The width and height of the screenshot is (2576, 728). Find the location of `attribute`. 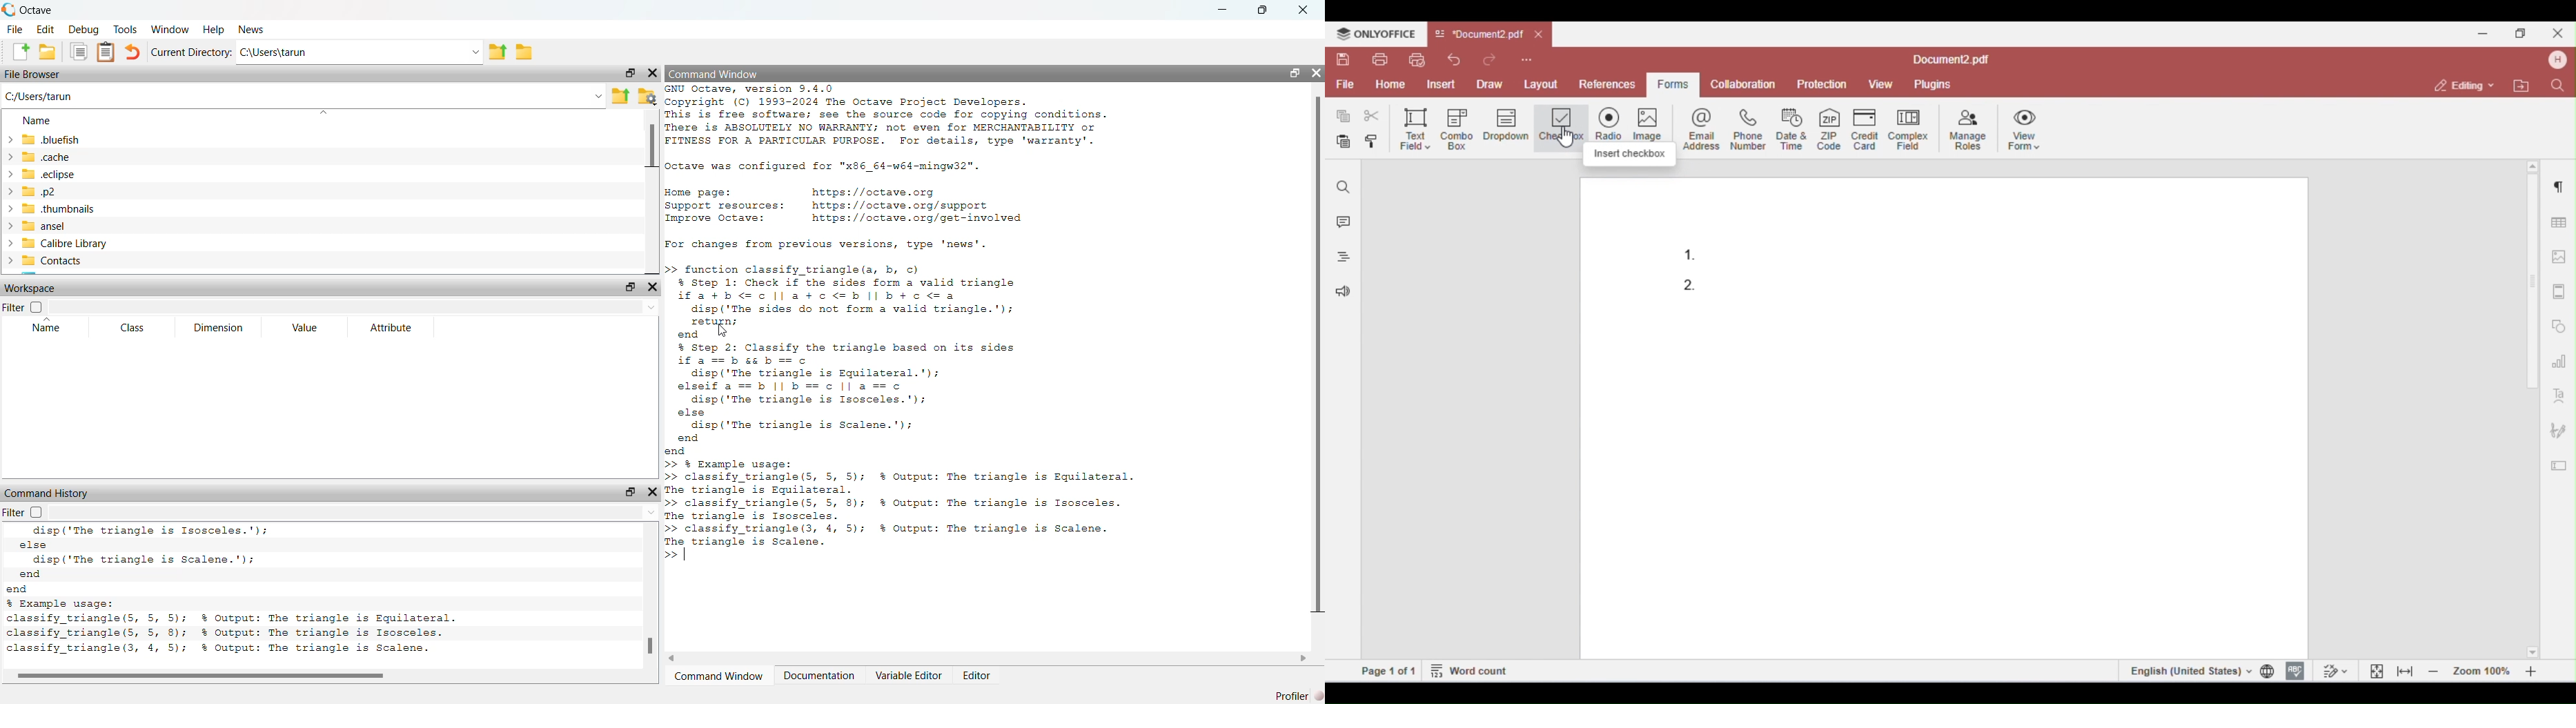

attribute is located at coordinates (389, 328).